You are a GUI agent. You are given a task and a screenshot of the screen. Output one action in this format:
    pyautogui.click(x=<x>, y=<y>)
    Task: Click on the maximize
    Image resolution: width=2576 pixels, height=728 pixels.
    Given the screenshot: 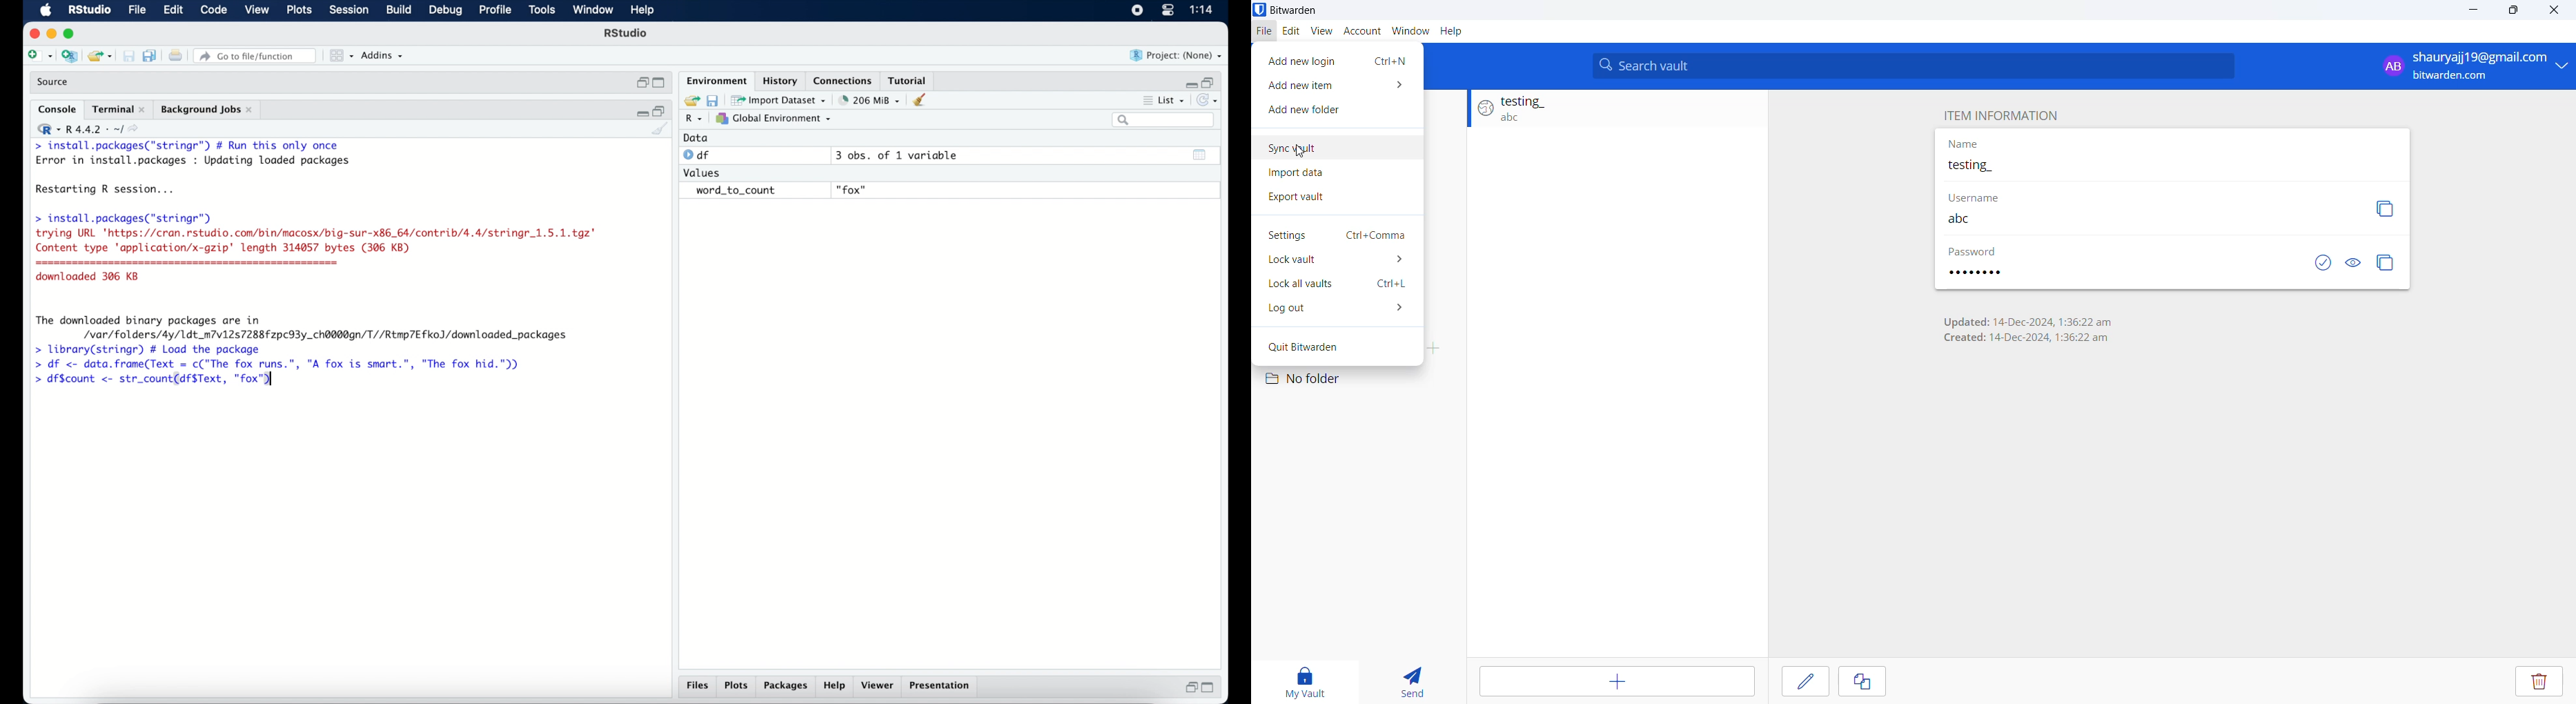 What is the action you would take?
    pyautogui.click(x=661, y=83)
    